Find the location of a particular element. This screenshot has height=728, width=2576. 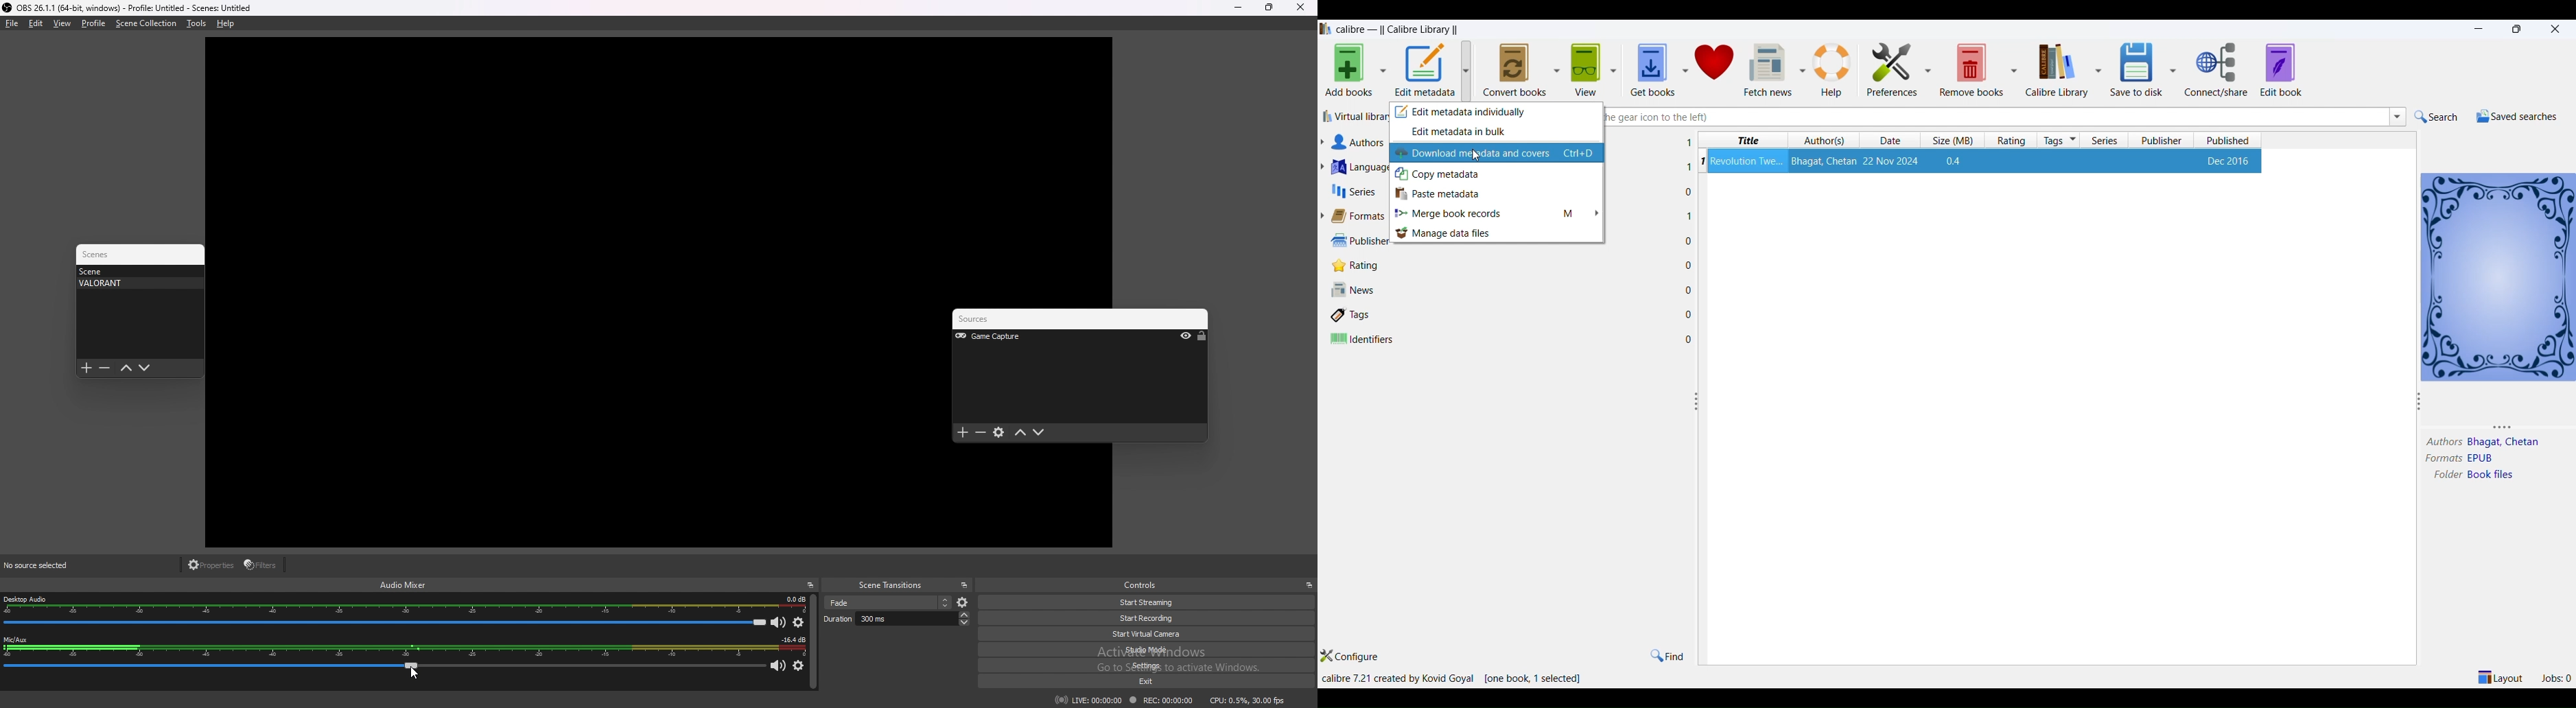

remove is located at coordinates (104, 368).